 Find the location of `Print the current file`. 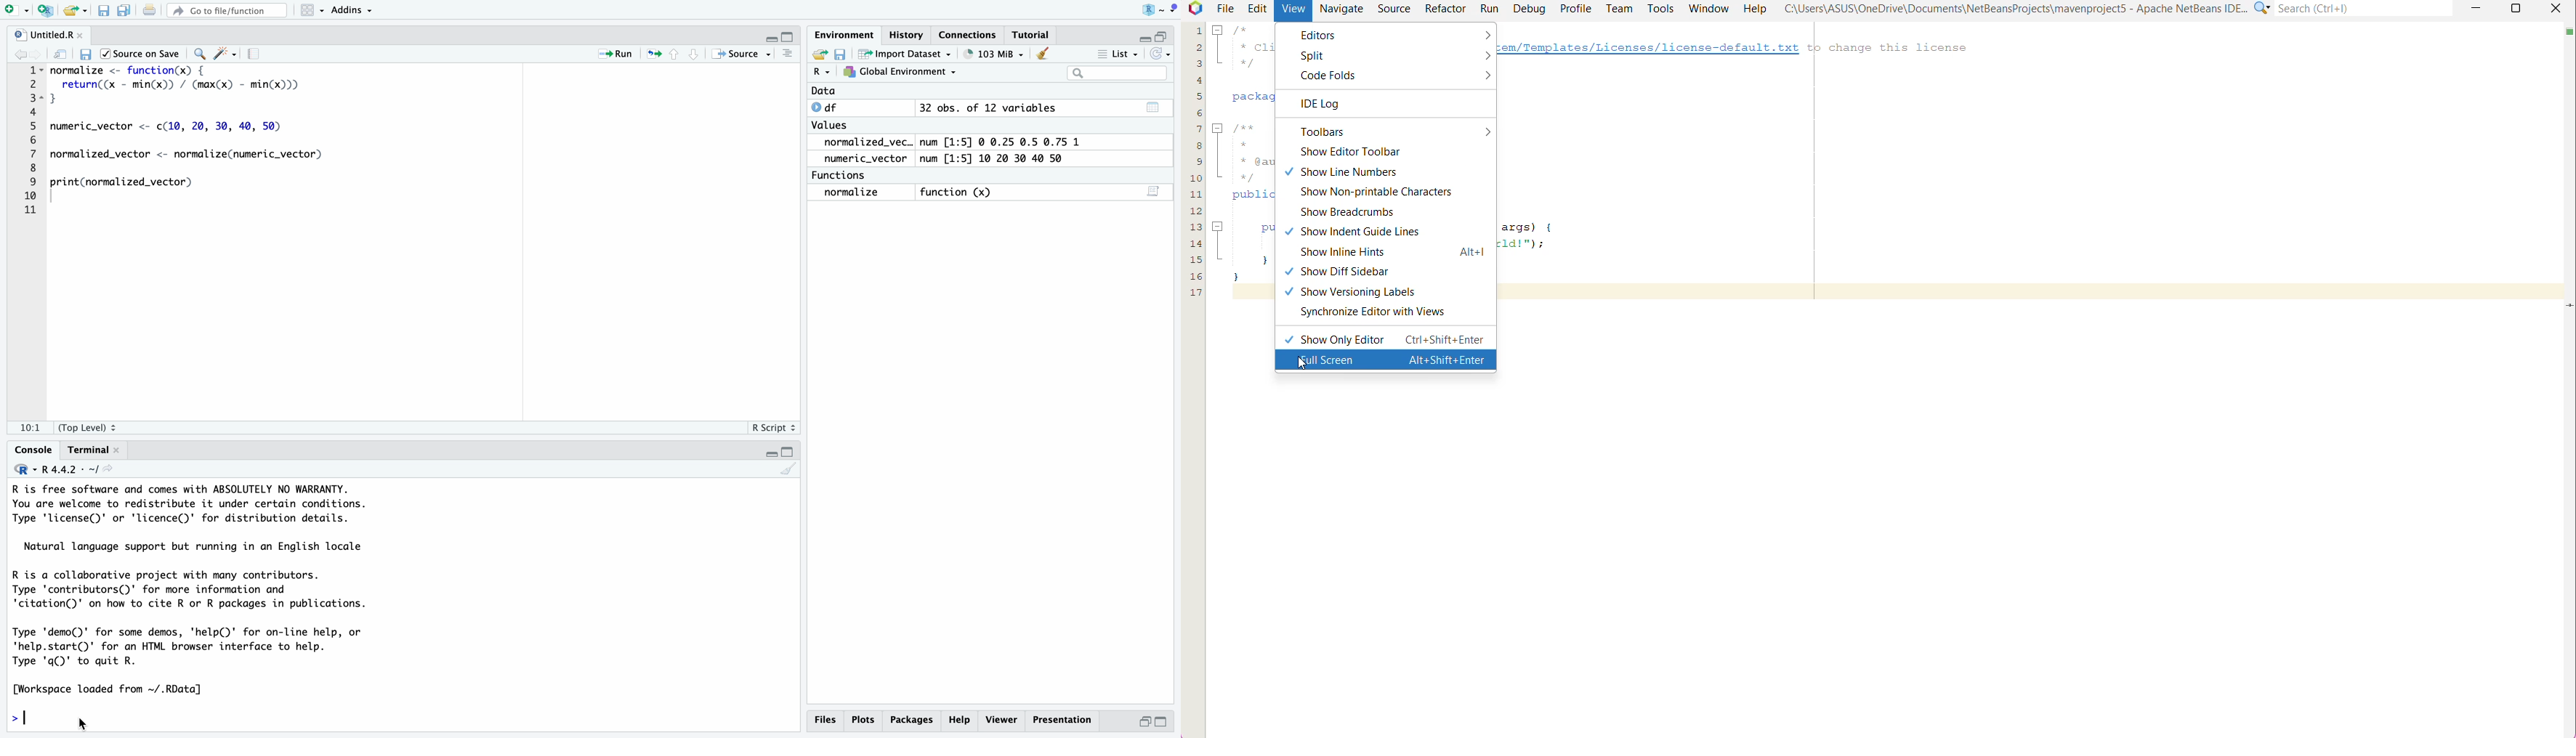

Print the current file is located at coordinates (149, 11).